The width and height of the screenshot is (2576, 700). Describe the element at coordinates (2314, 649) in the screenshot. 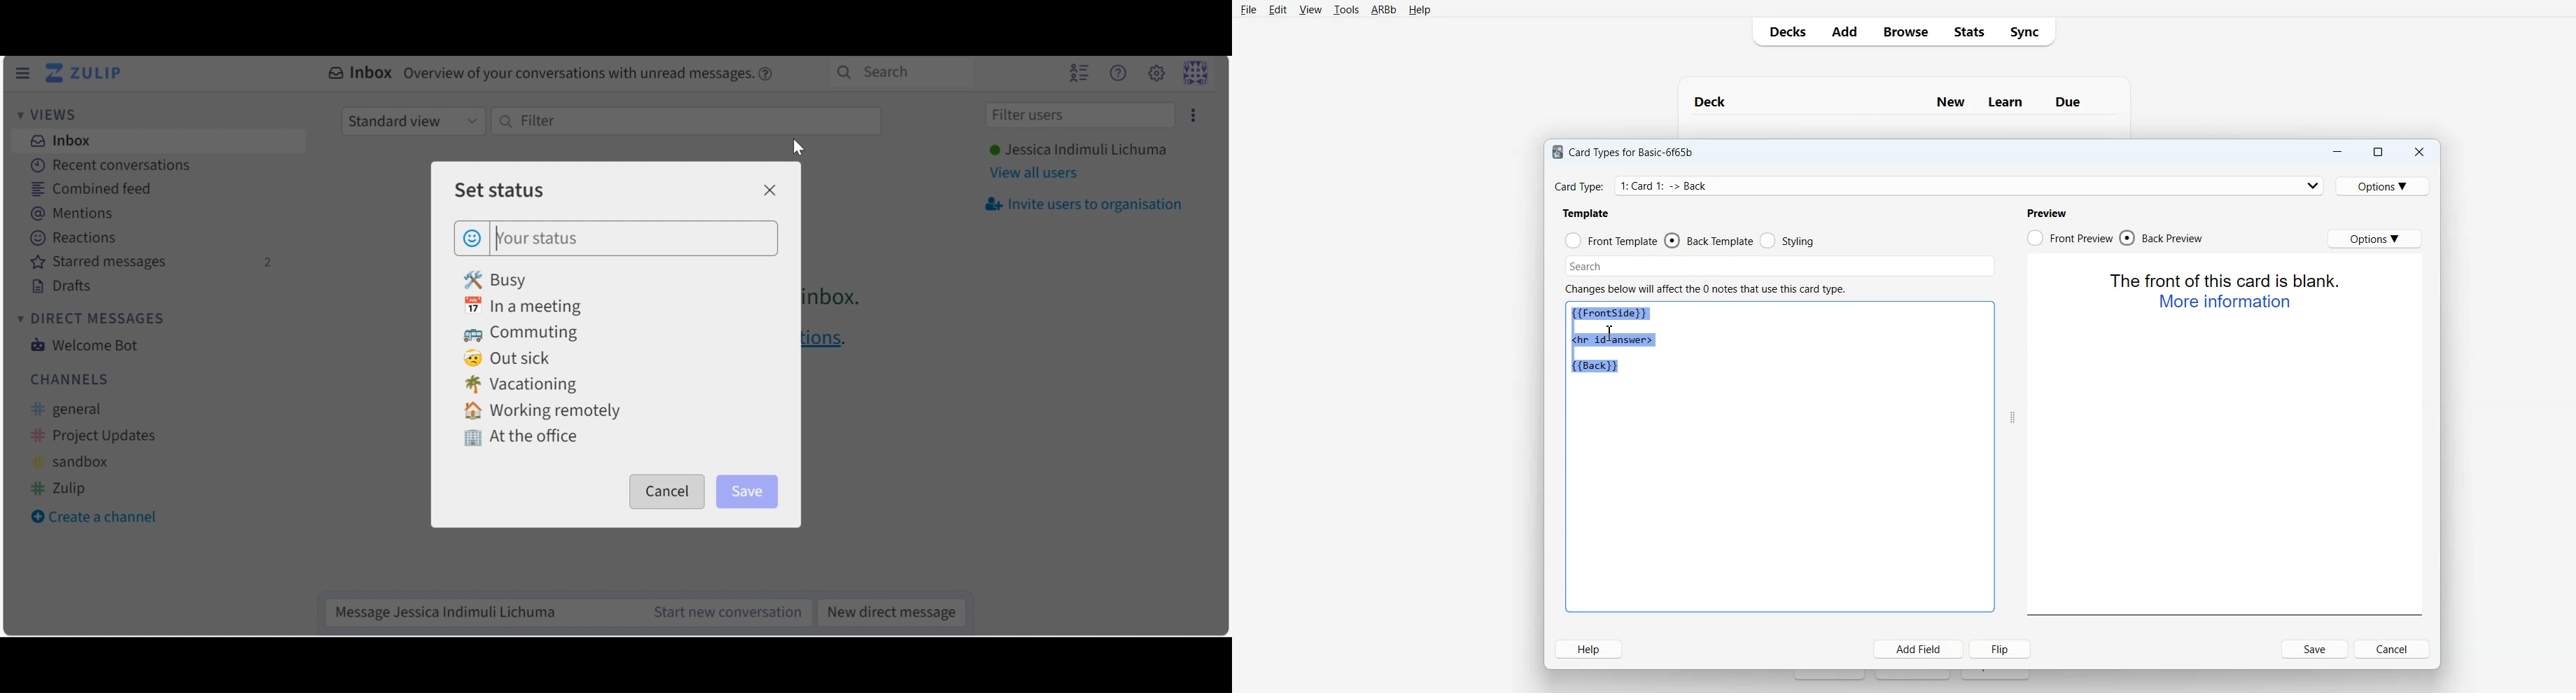

I see `Save` at that location.